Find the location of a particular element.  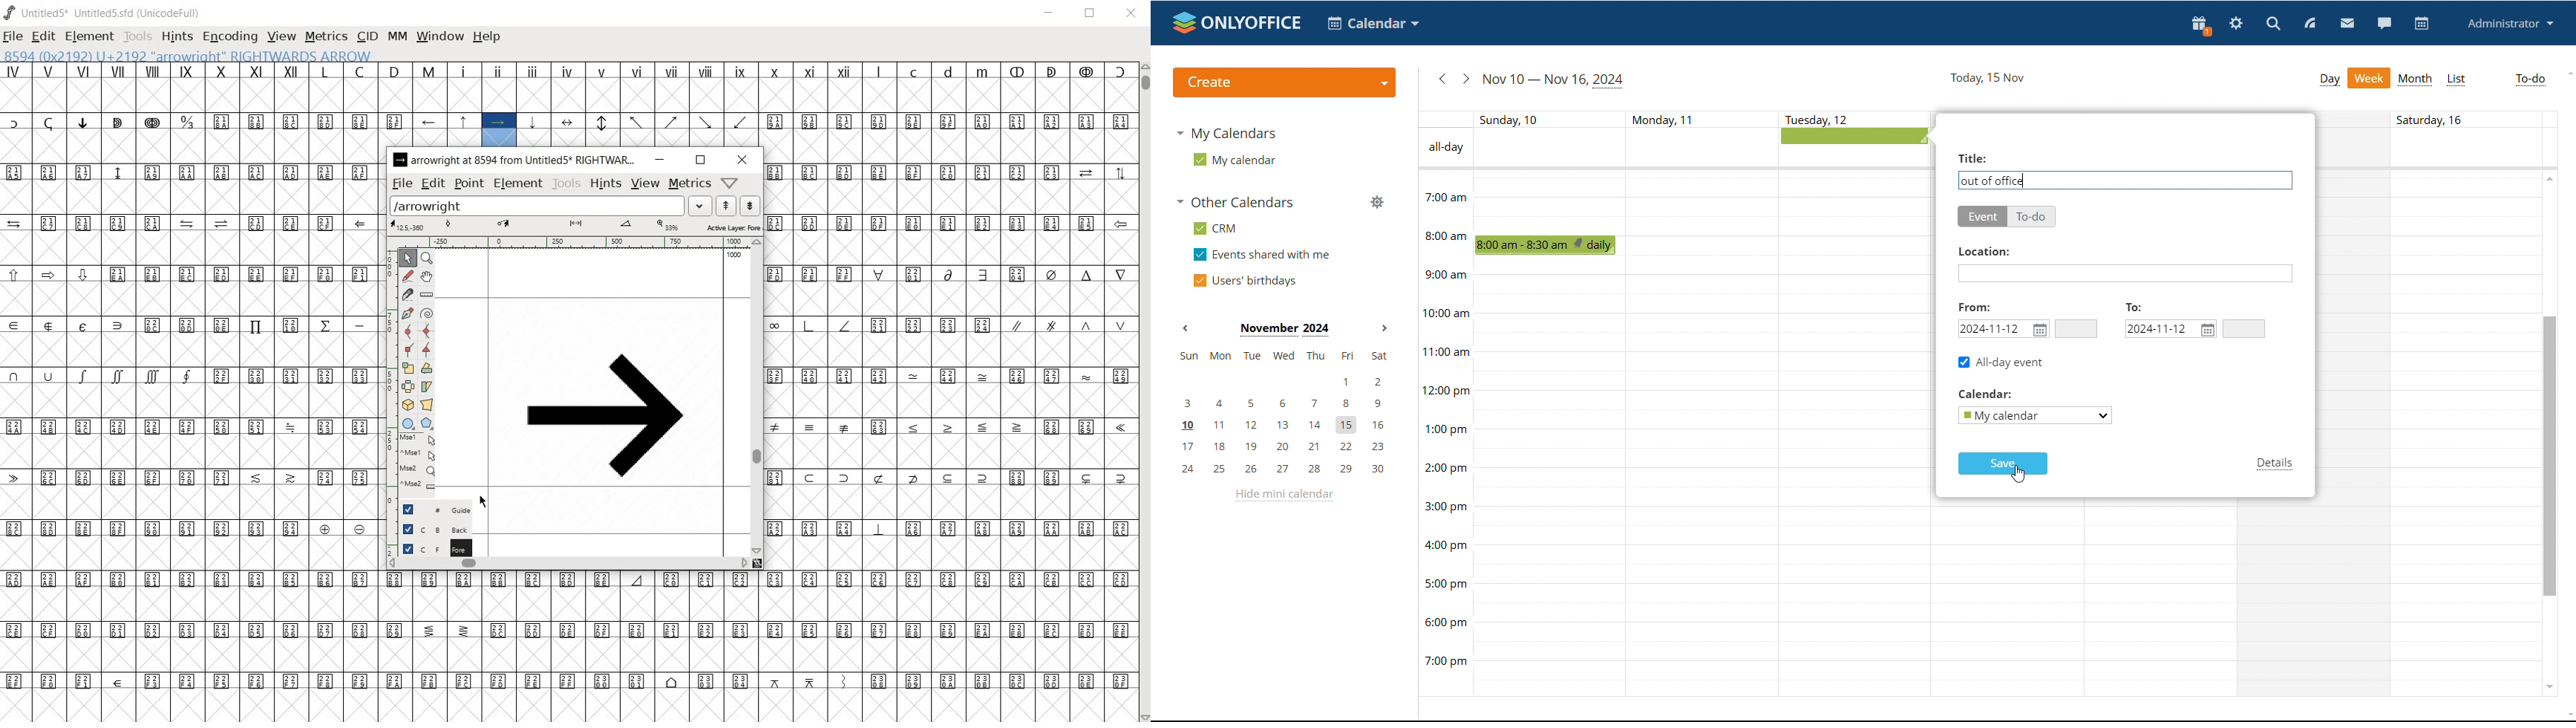

 is located at coordinates (1985, 160).